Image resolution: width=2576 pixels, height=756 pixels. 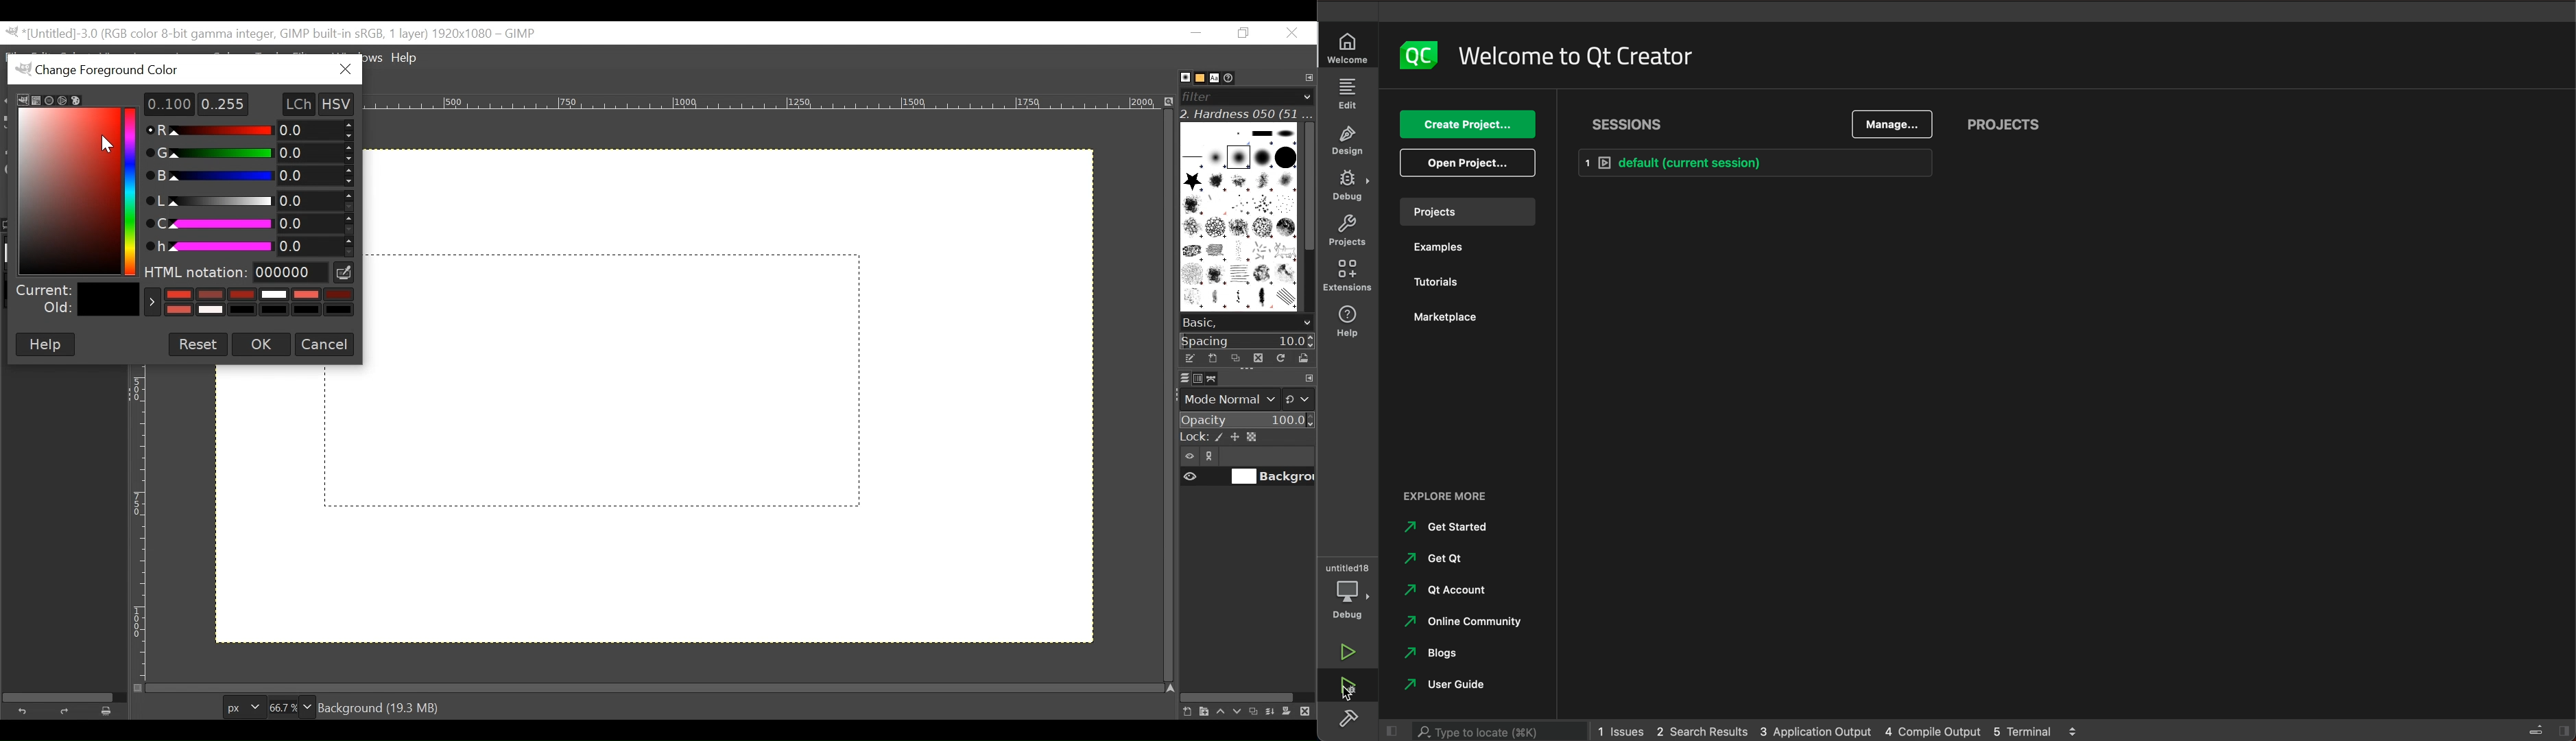 What do you see at coordinates (69, 183) in the screenshot?
I see `color` at bounding box center [69, 183].